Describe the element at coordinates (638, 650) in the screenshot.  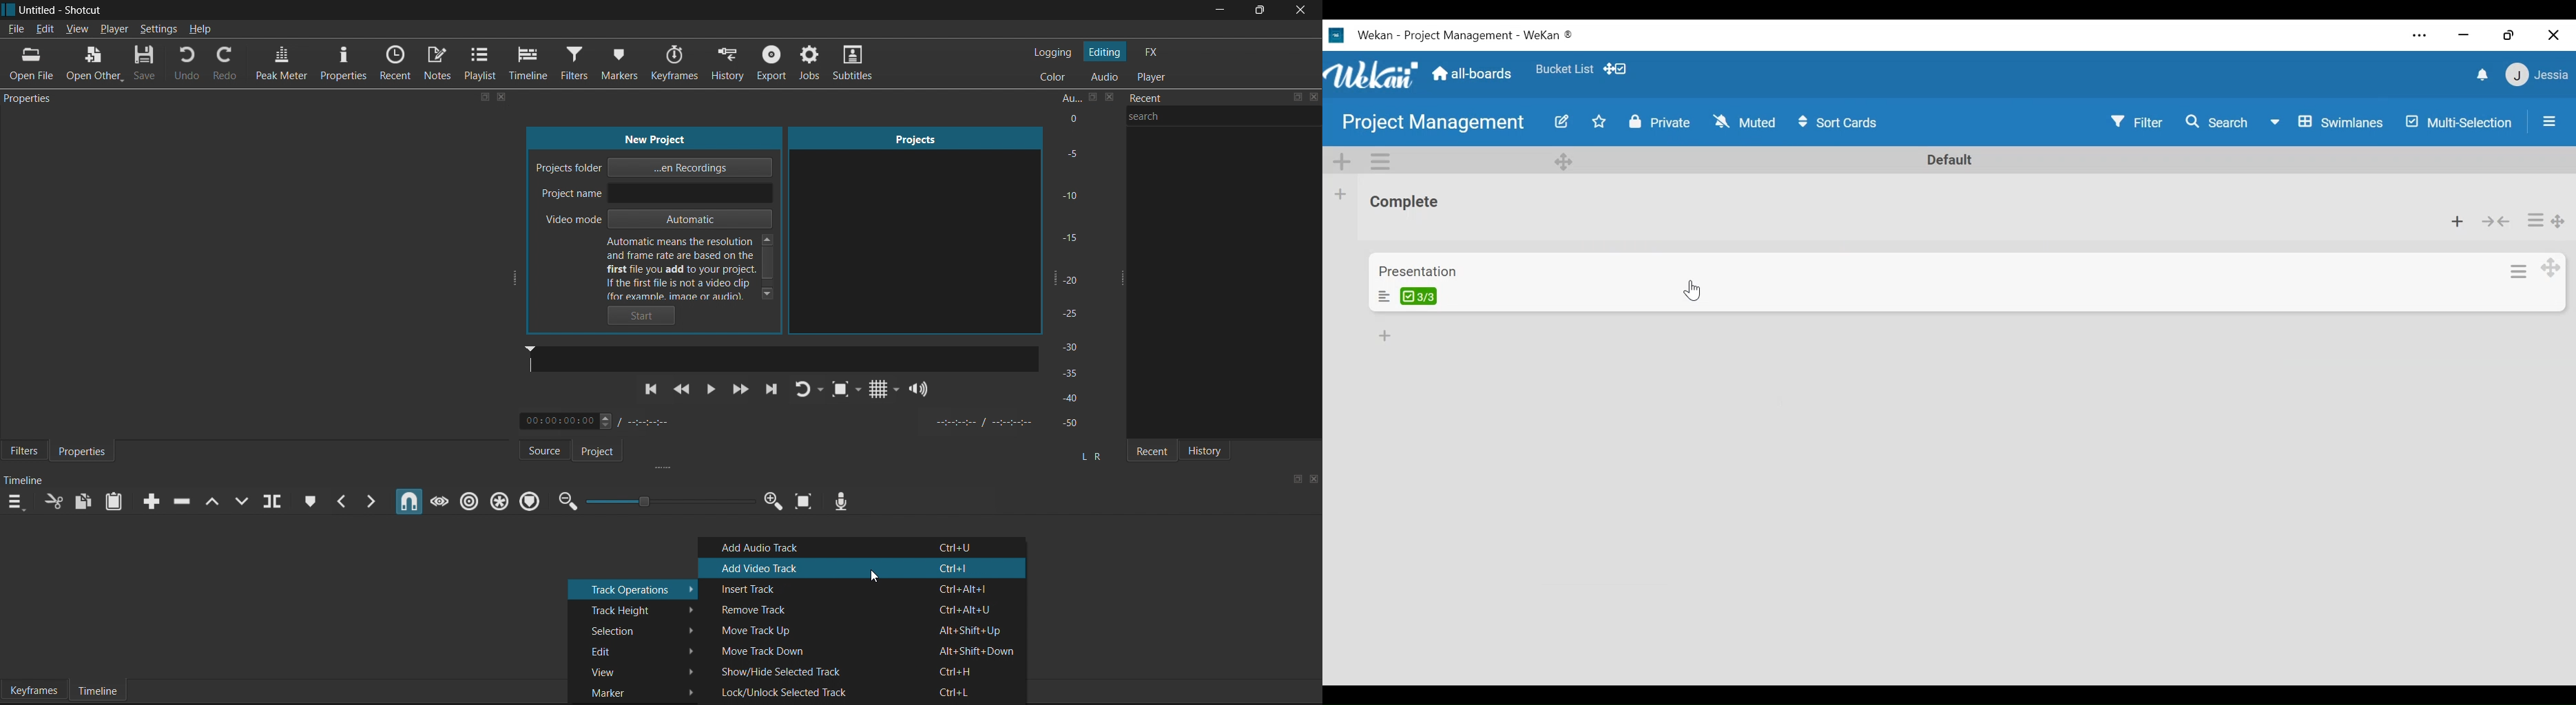
I see `Edit` at that location.